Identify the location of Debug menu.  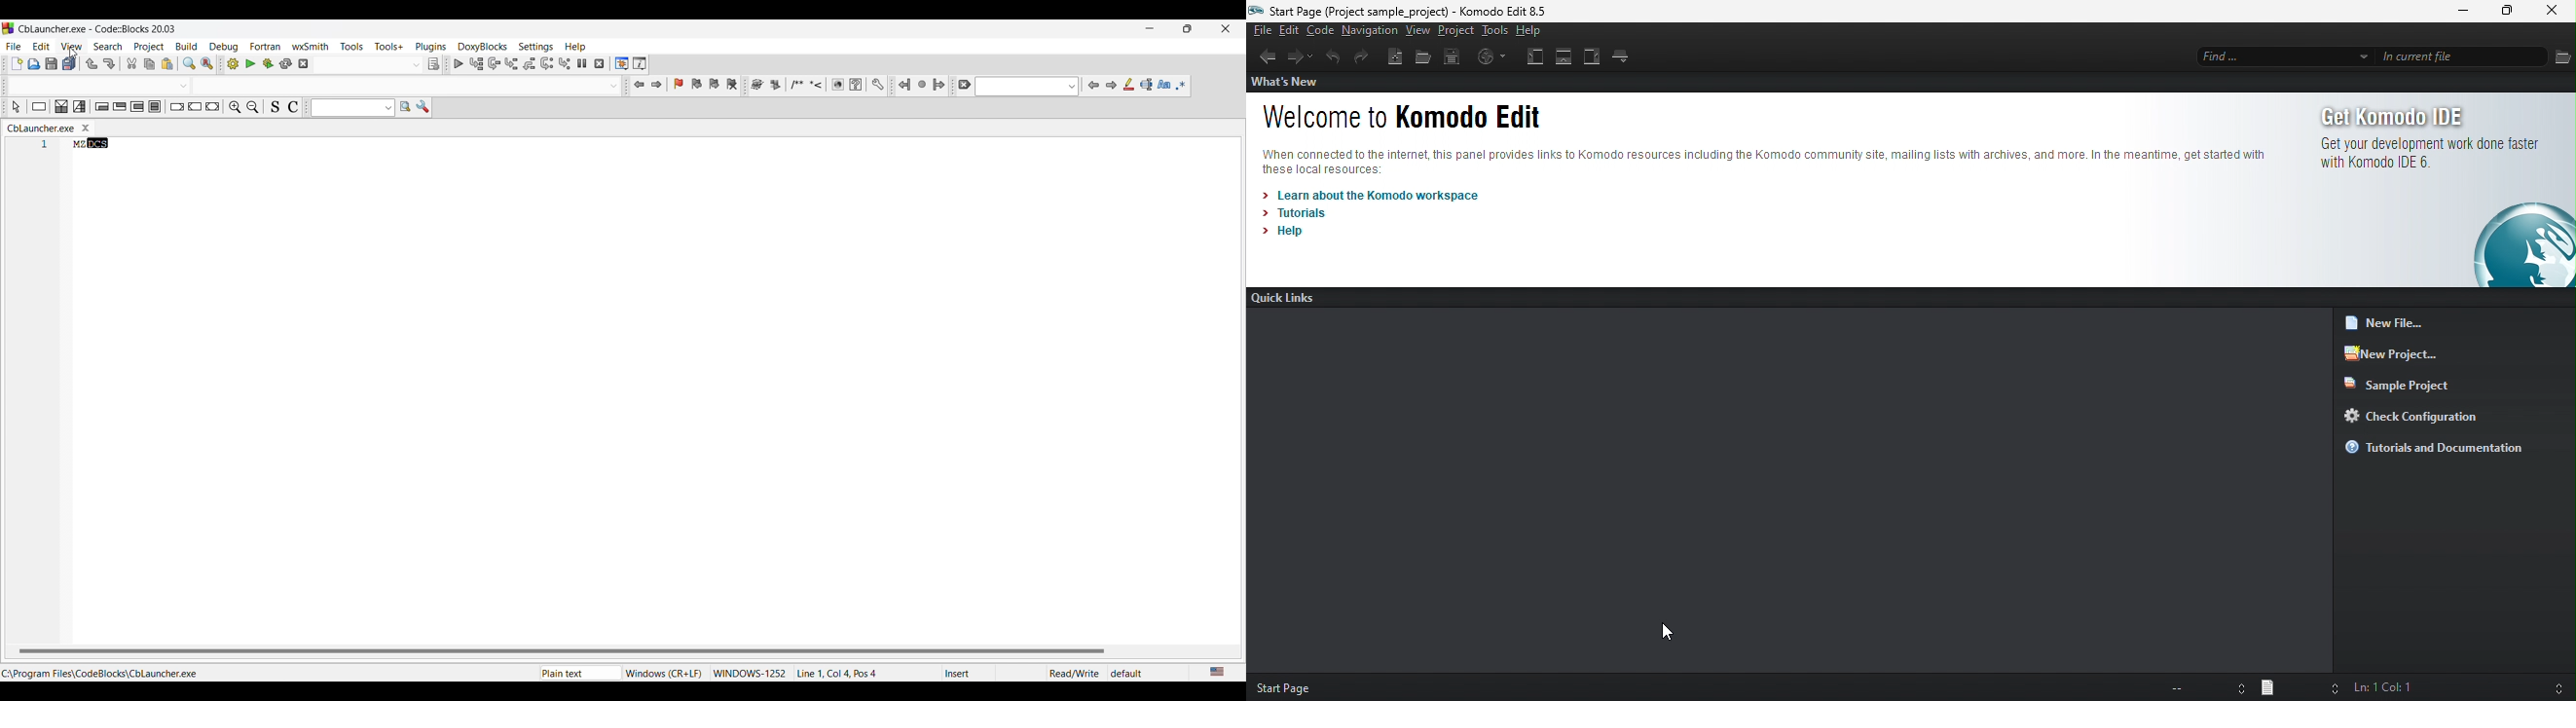
(224, 47).